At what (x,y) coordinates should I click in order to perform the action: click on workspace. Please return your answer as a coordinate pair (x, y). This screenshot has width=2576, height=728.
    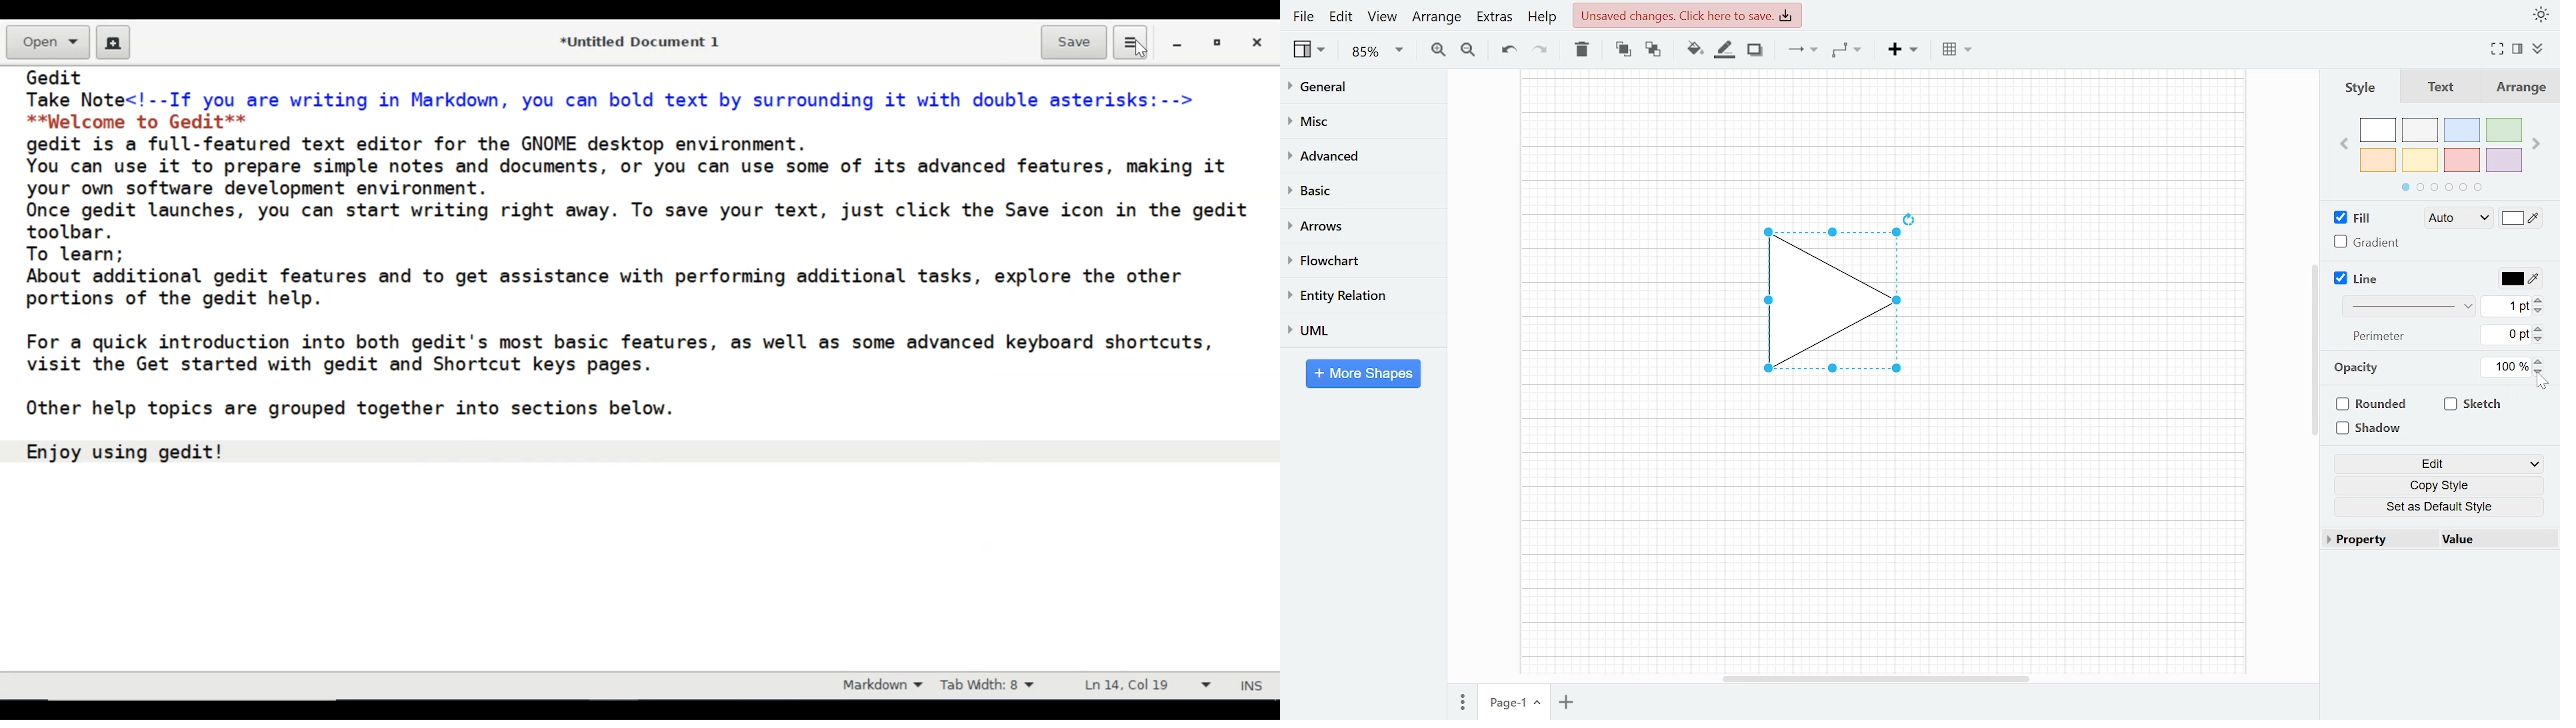
    Looking at the image, I should click on (2099, 302).